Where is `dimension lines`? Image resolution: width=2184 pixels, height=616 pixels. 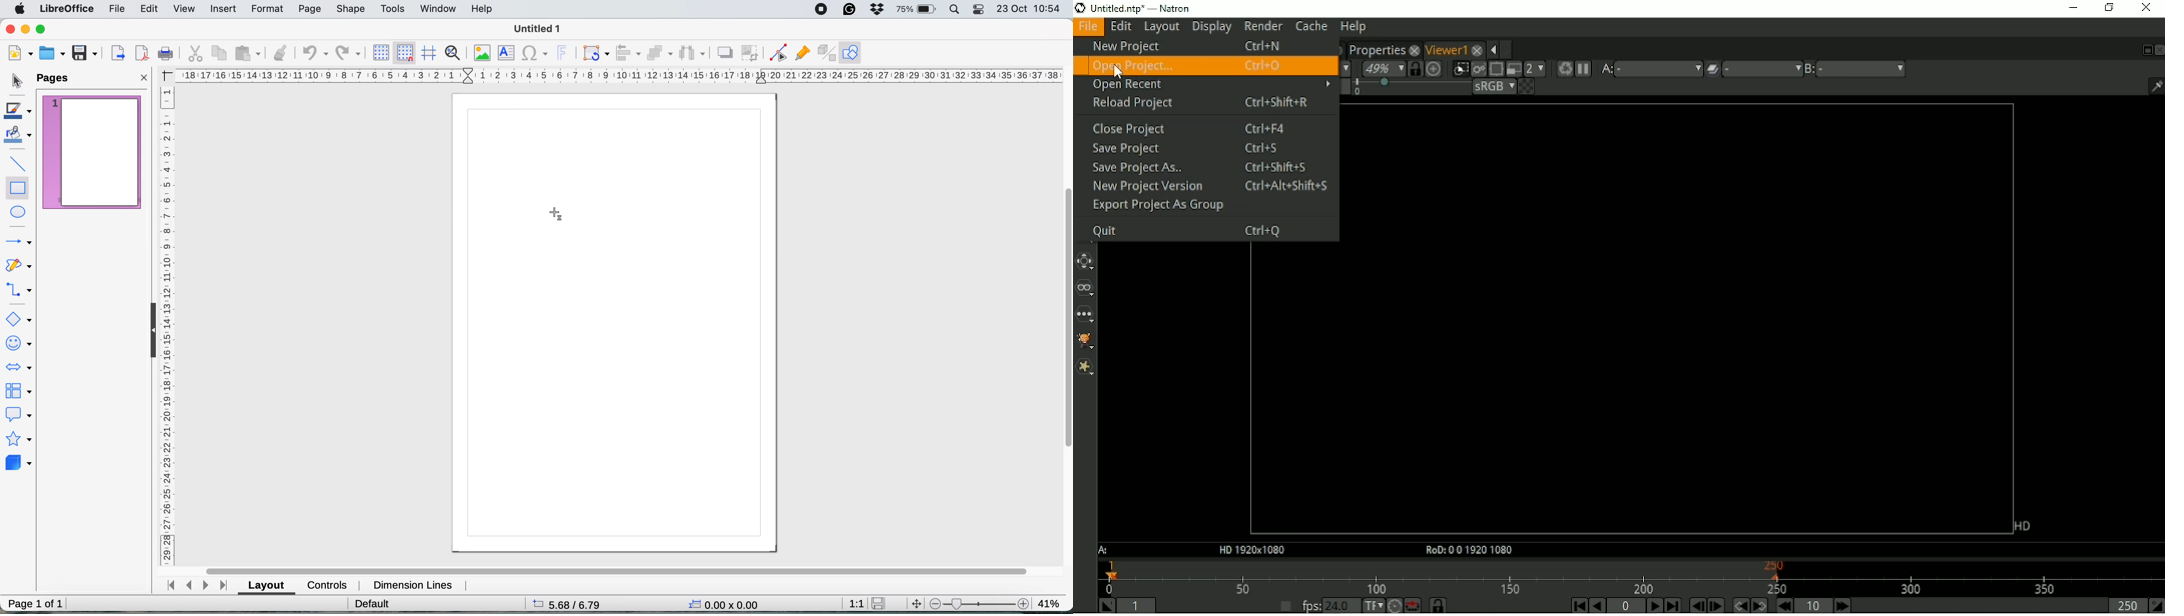
dimension lines is located at coordinates (414, 584).